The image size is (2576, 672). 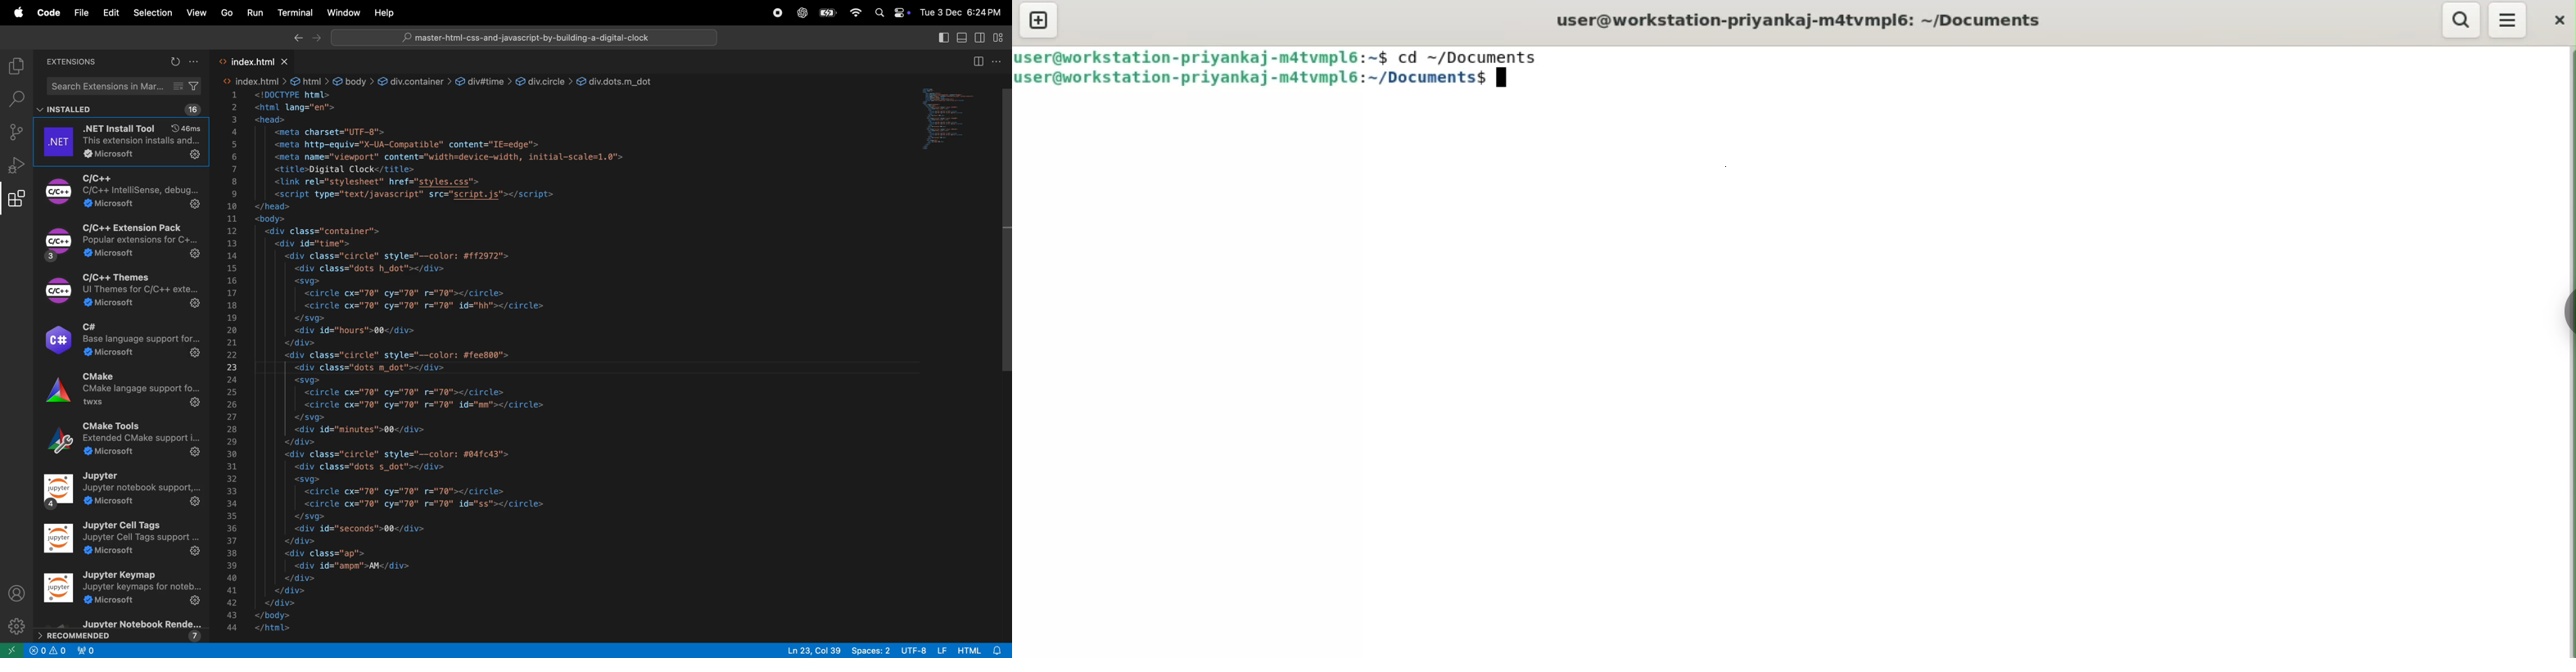 I want to click on code block, so click(x=516, y=362).